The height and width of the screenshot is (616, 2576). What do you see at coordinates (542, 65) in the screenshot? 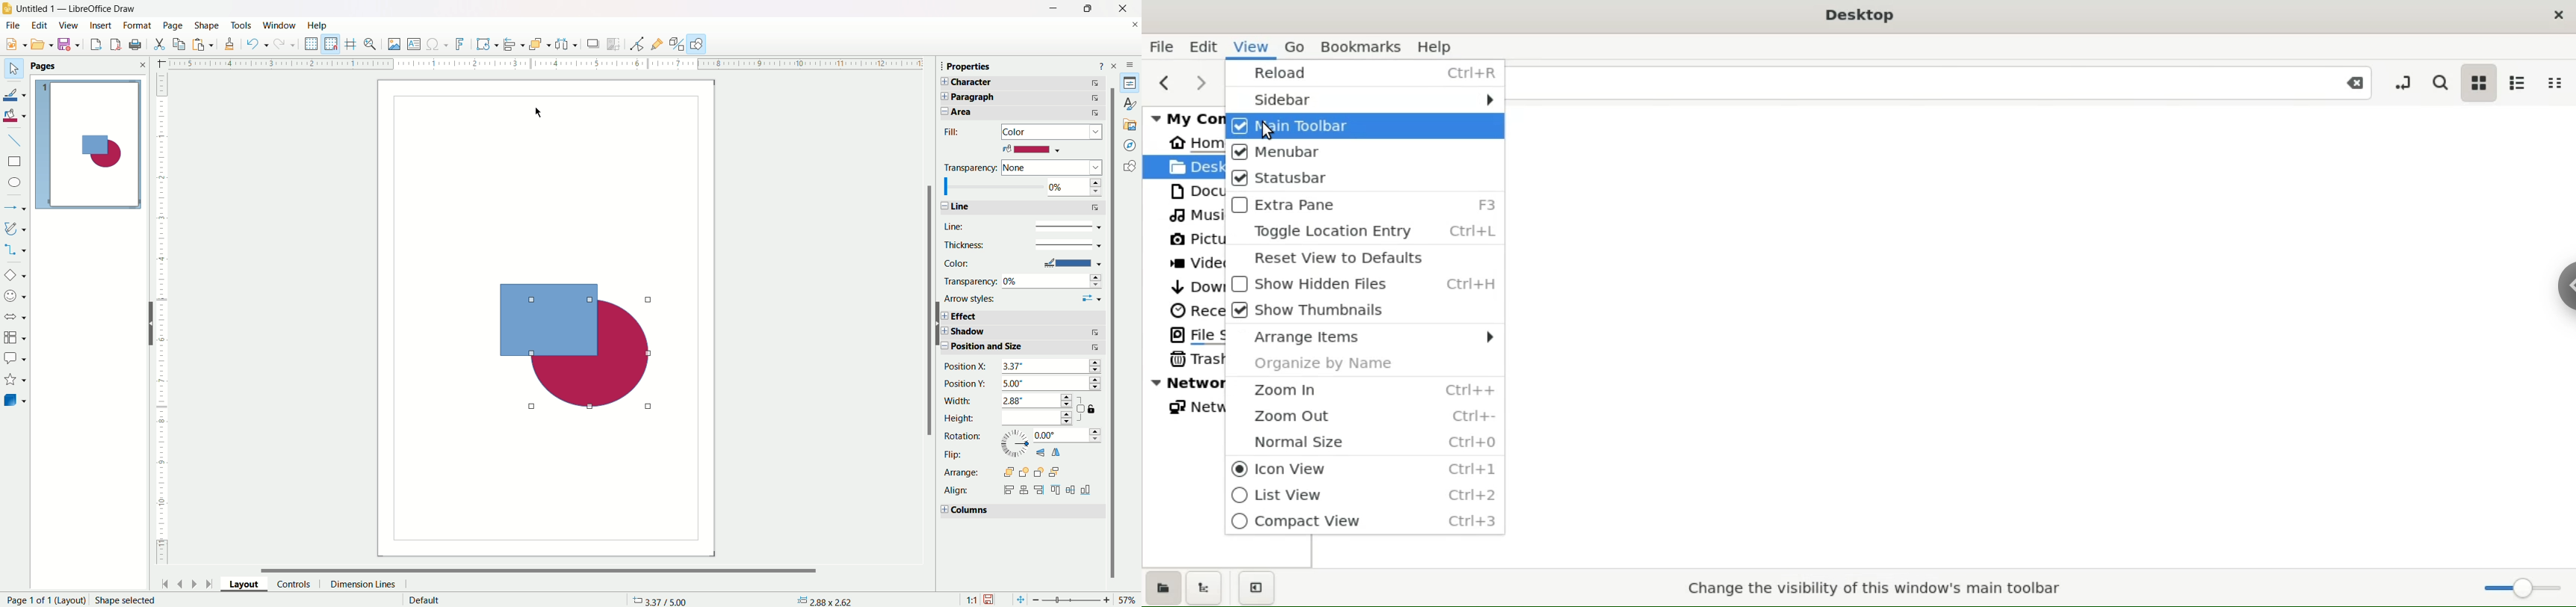
I see `horizontal ruler` at bounding box center [542, 65].